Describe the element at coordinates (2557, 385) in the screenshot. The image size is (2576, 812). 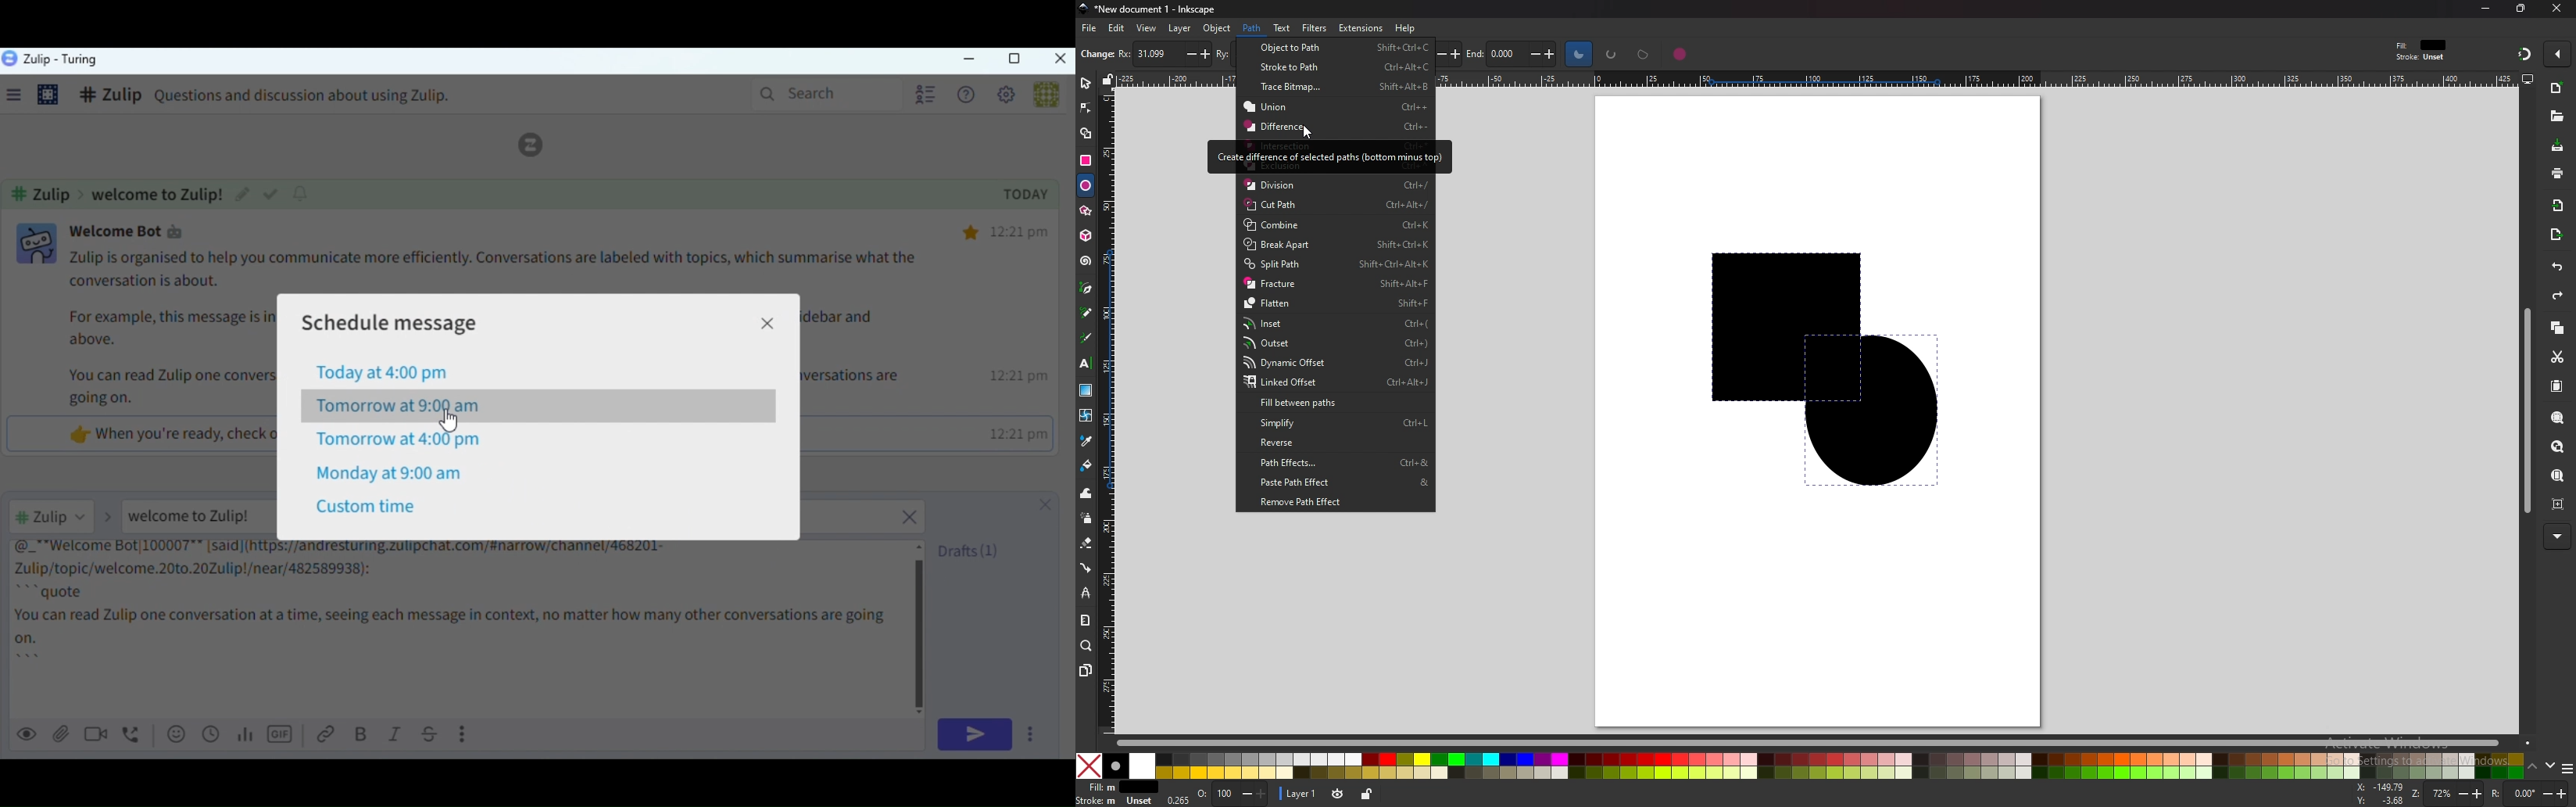
I see `paste` at that location.